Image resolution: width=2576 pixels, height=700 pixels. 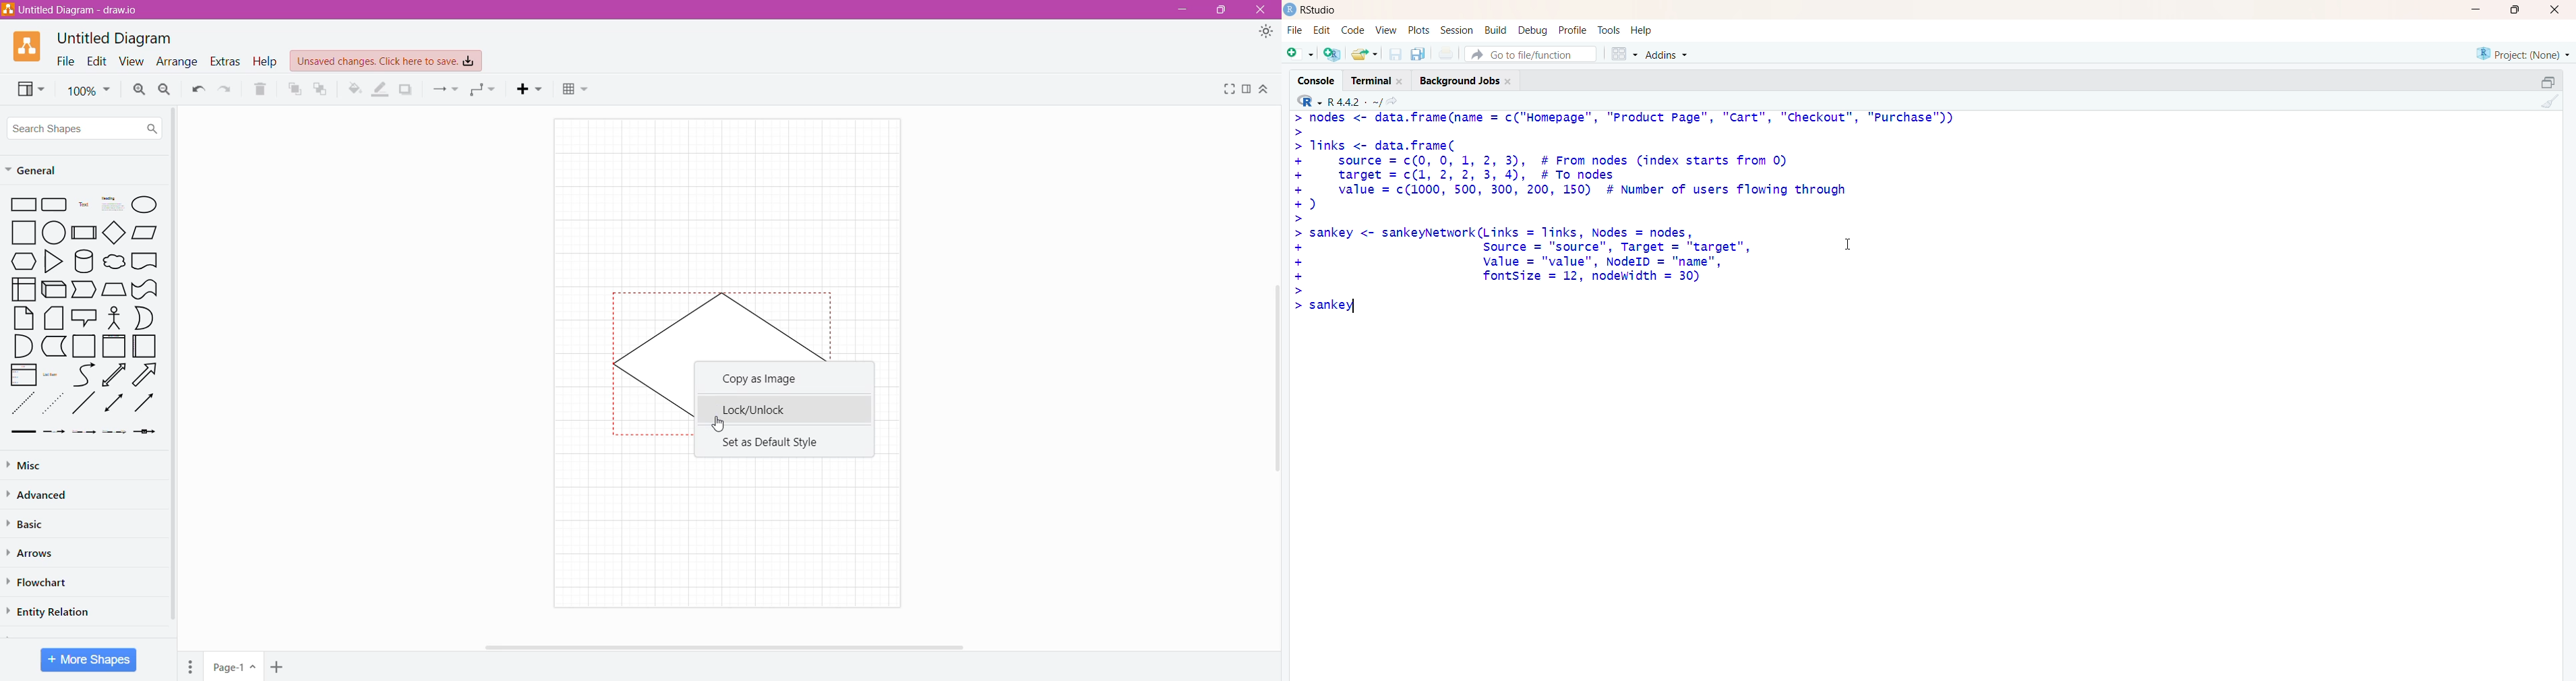 I want to click on debug, so click(x=1531, y=30).